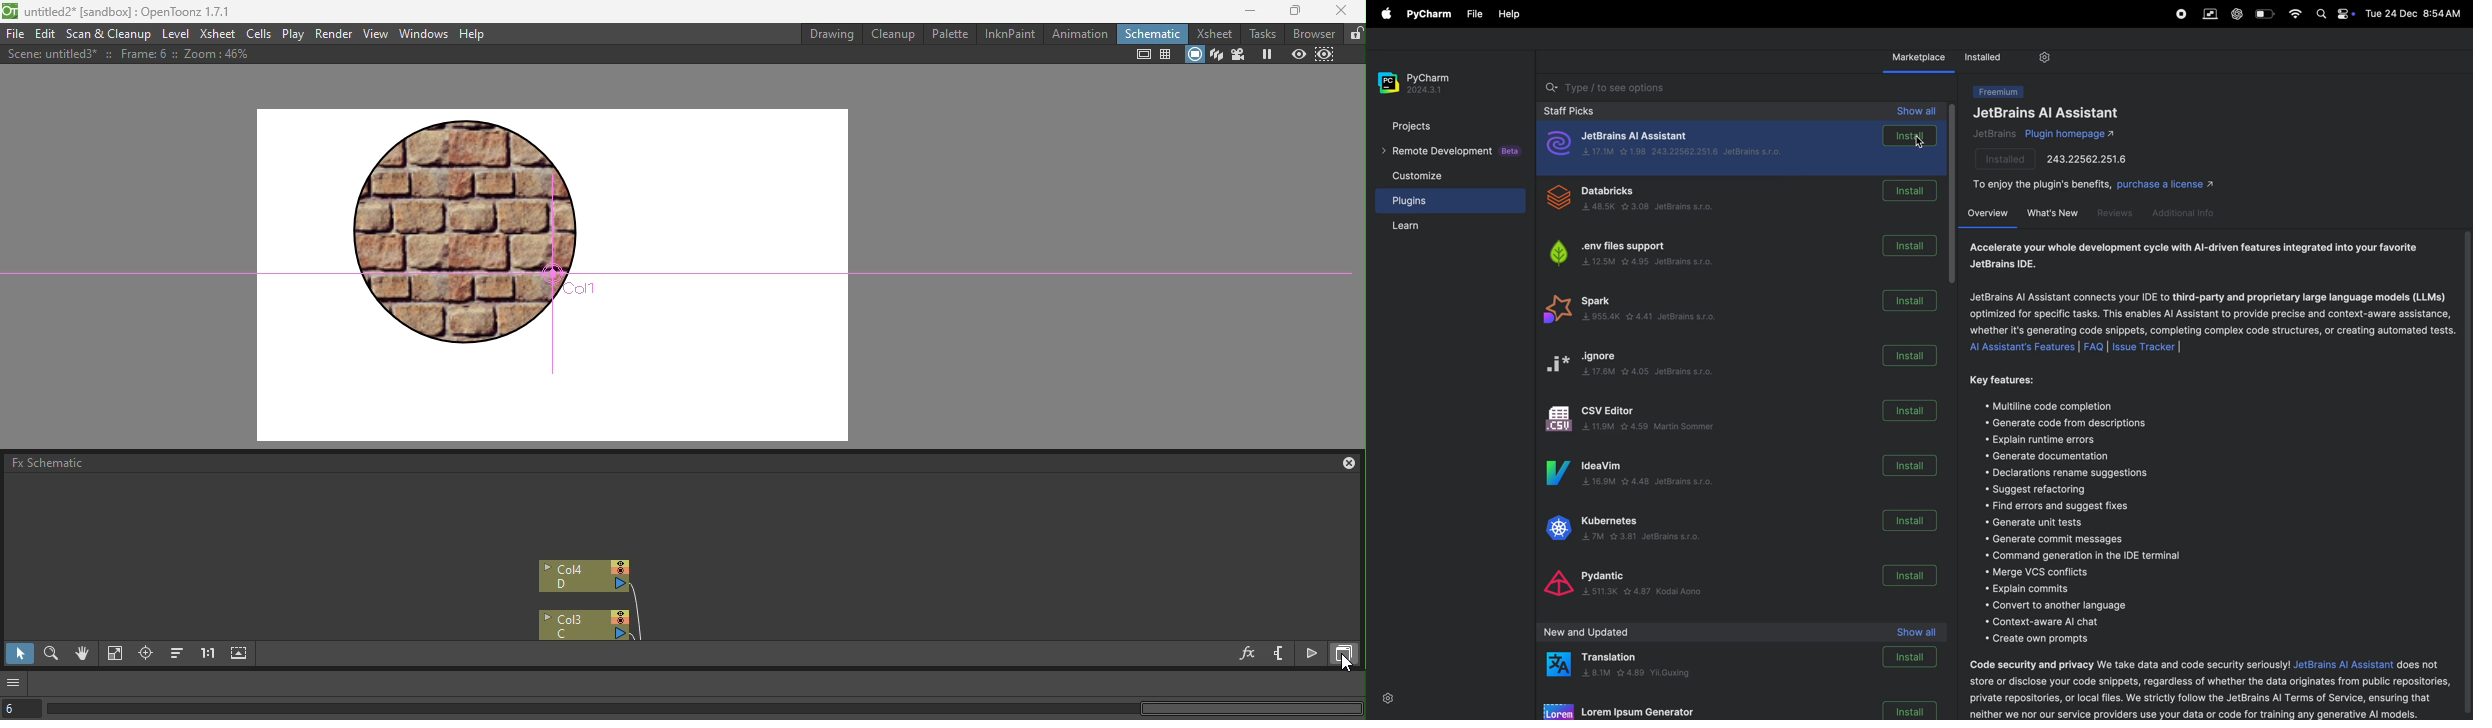 The width and height of the screenshot is (2492, 728). I want to click on Edit, so click(45, 34).